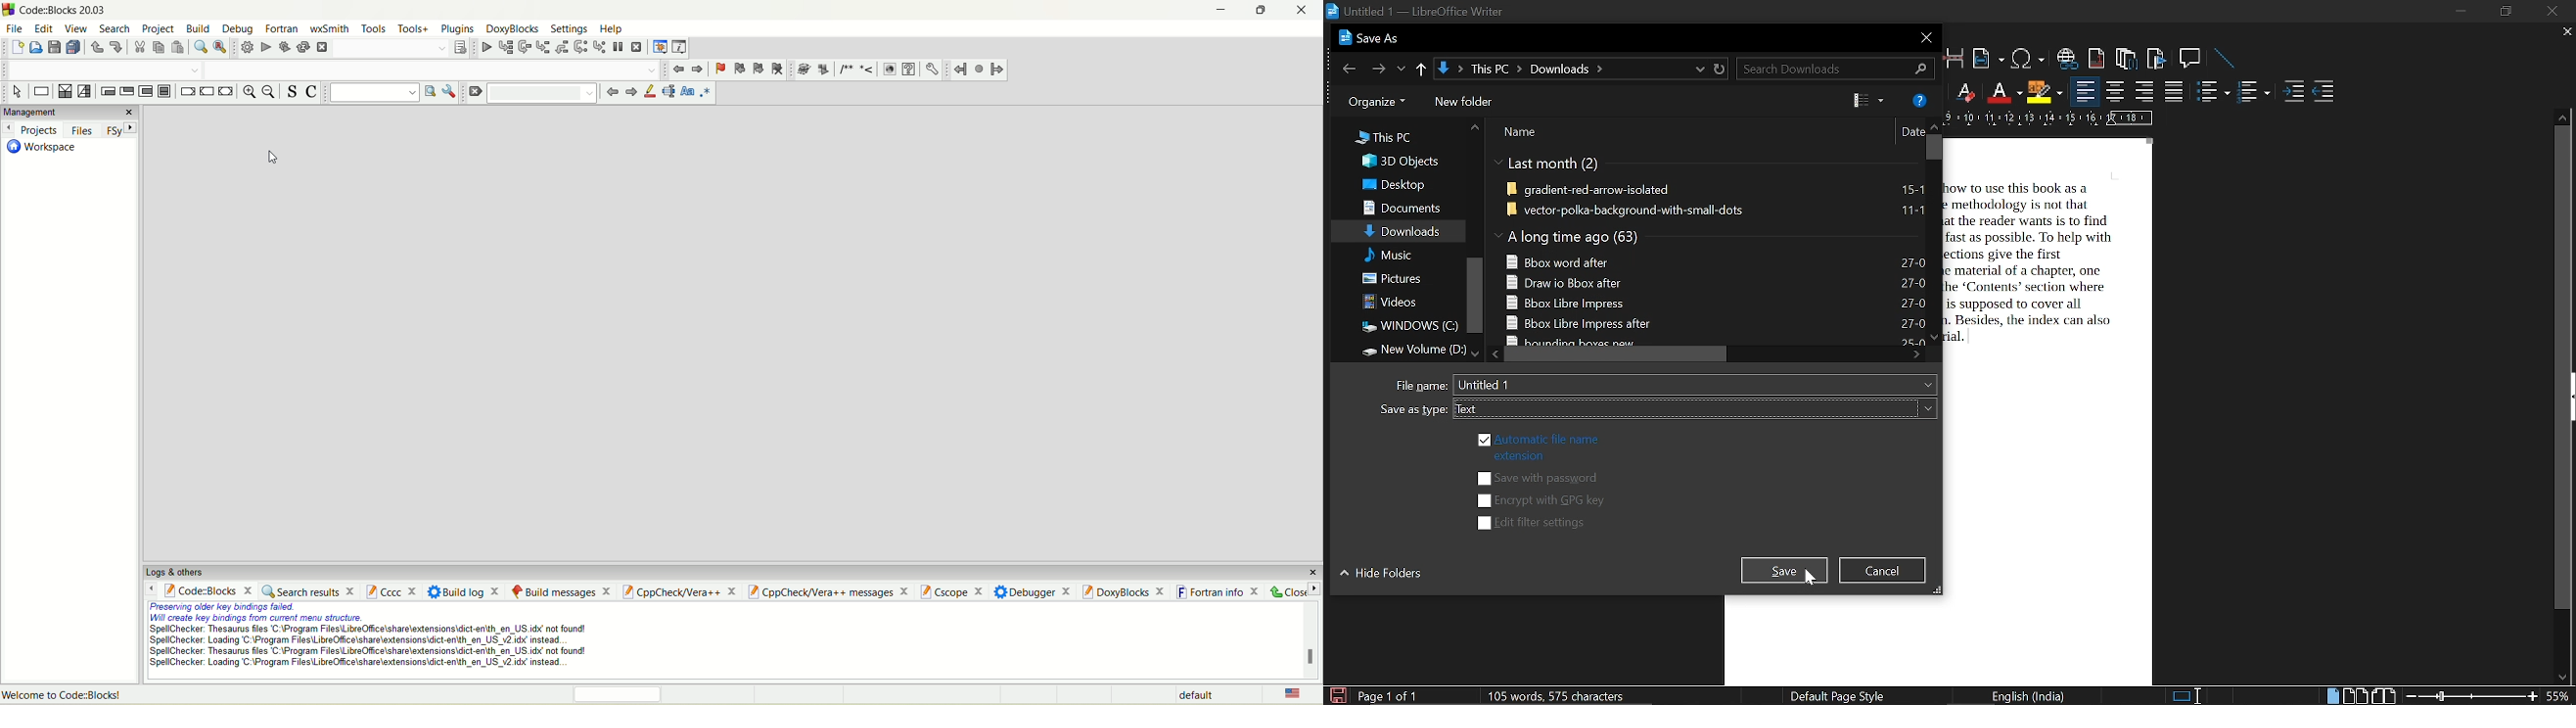 The width and height of the screenshot is (2576, 728). What do you see at coordinates (1810, 578) in the screenshot?
I see `cursor` at bounding box center [1810, 578].